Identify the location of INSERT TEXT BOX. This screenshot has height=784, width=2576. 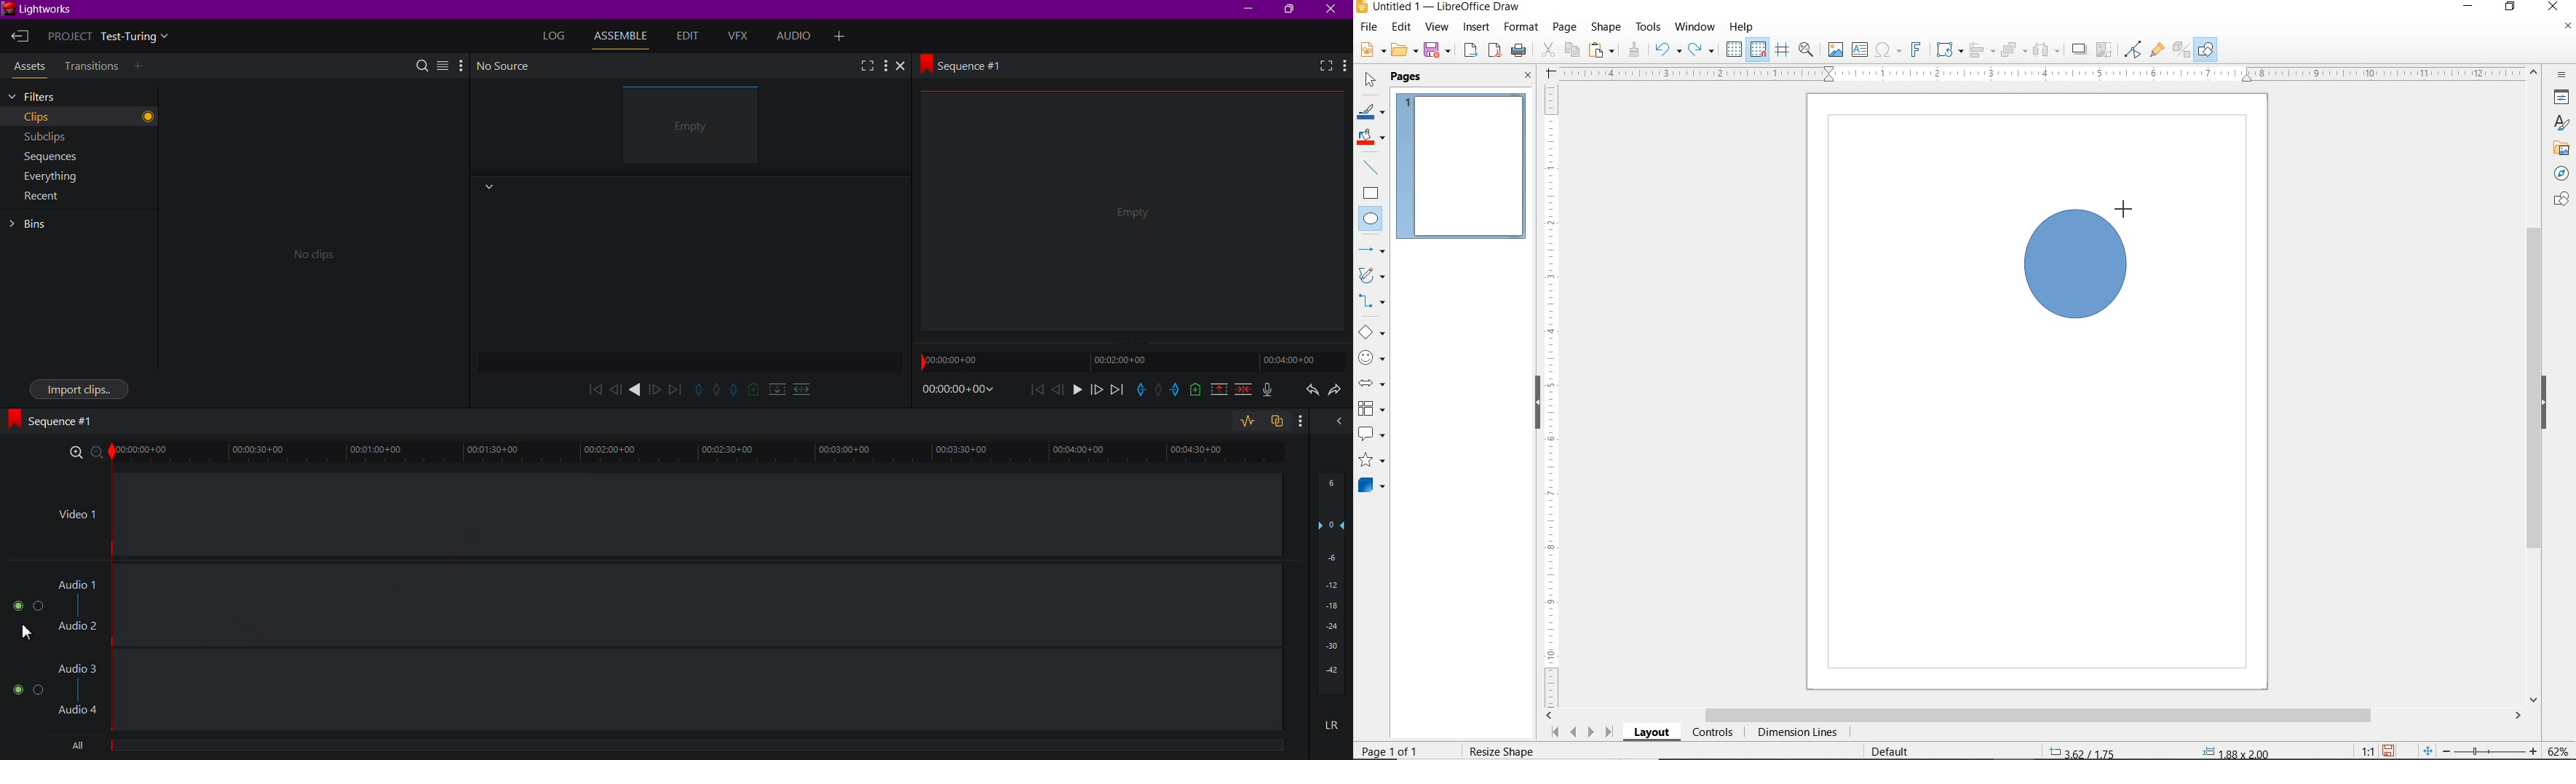
(1860, 50).